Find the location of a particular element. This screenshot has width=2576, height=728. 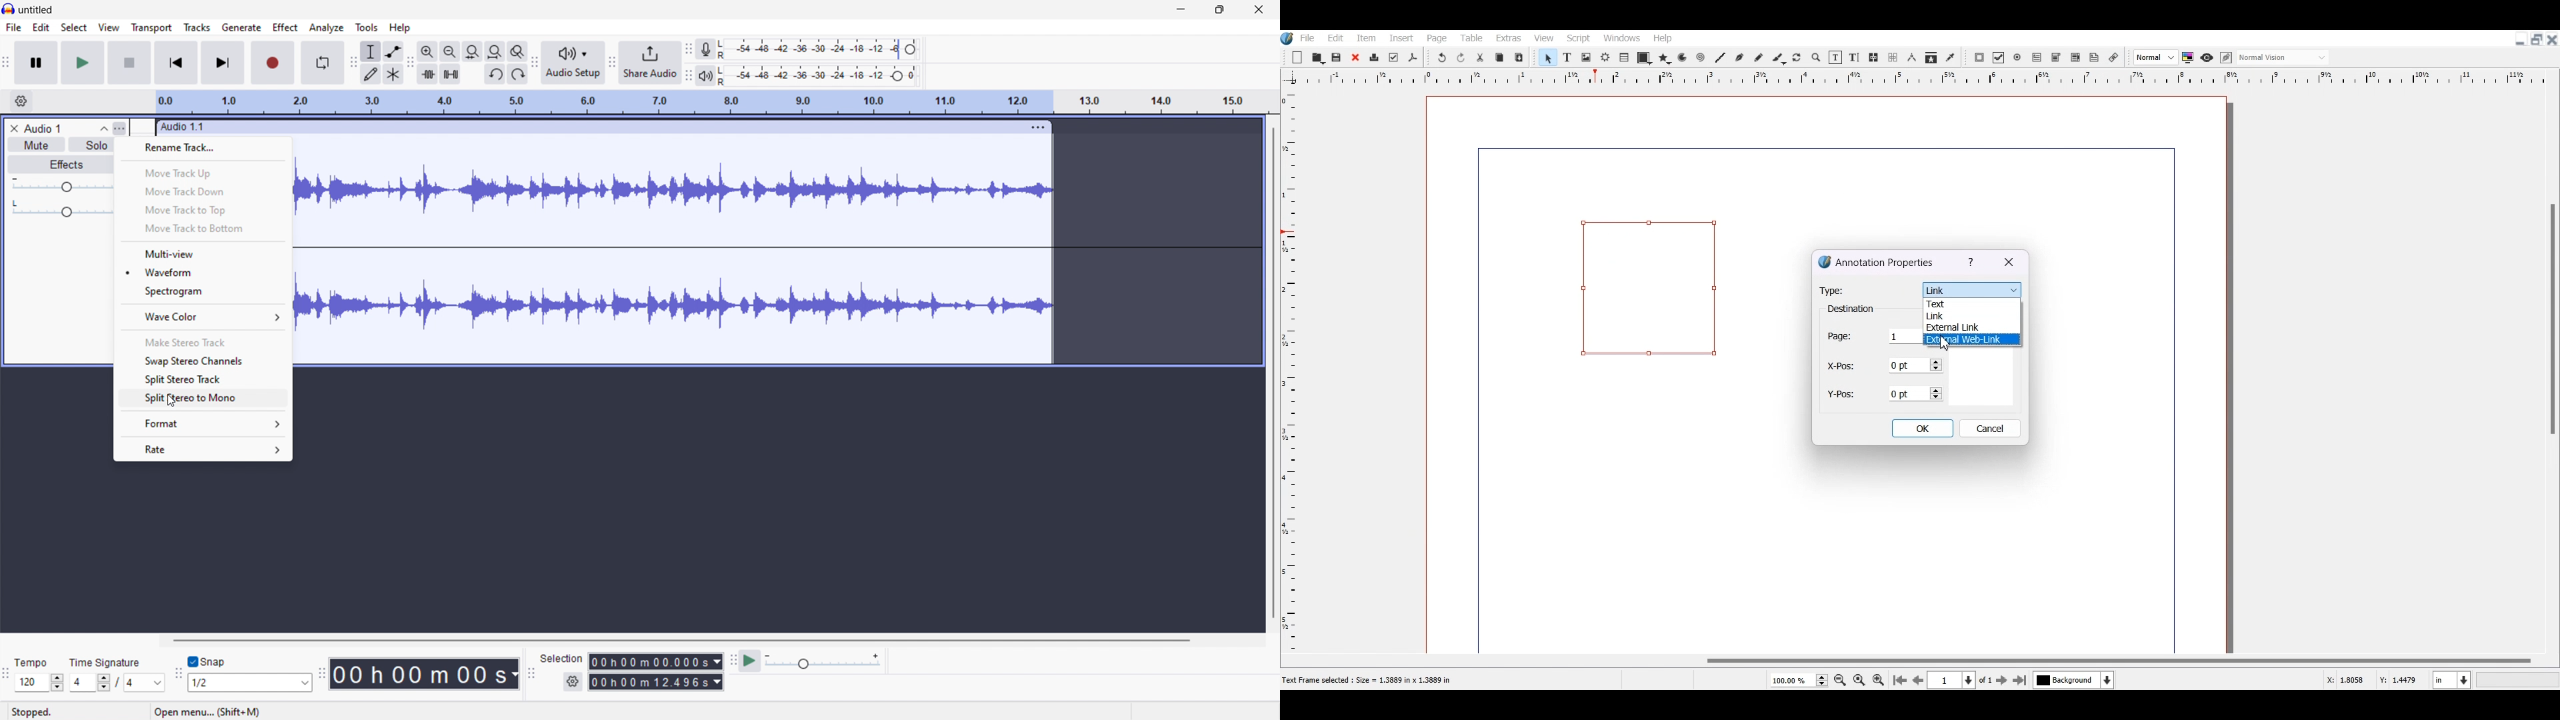

playback speed is located at coordinates (822, 661).